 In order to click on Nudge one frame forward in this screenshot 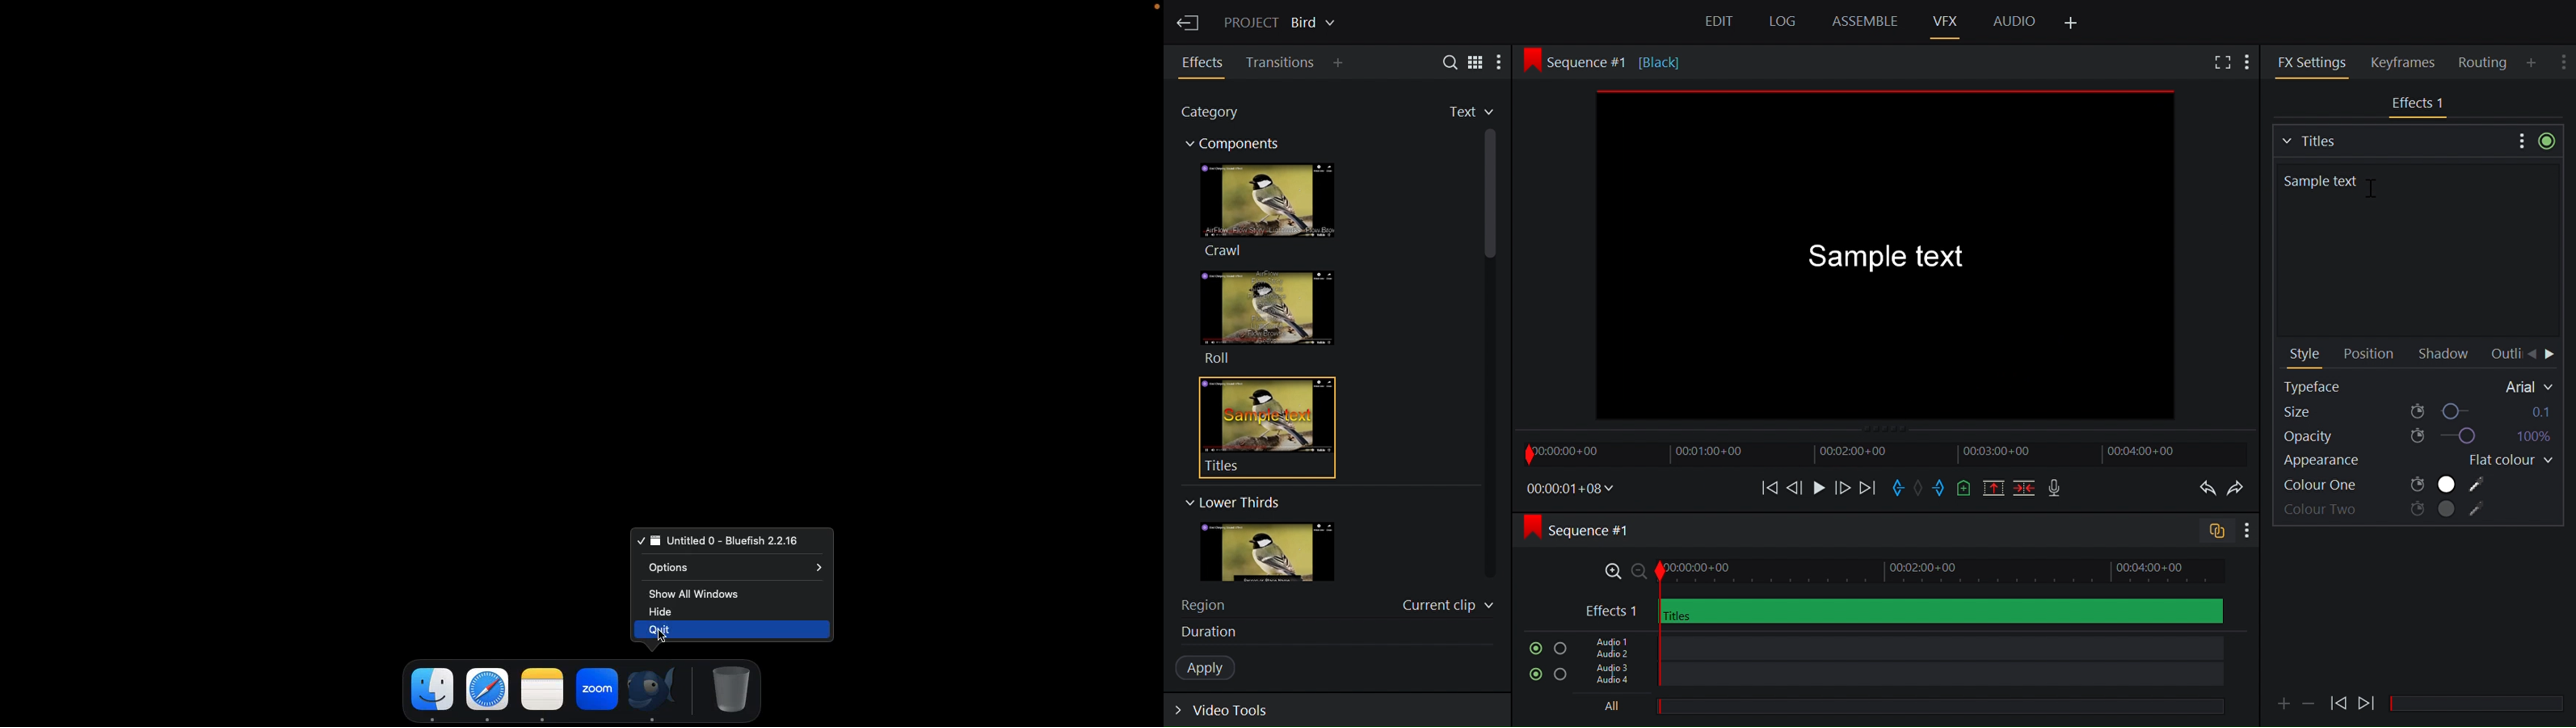, I will do `click(1841, 487)`.